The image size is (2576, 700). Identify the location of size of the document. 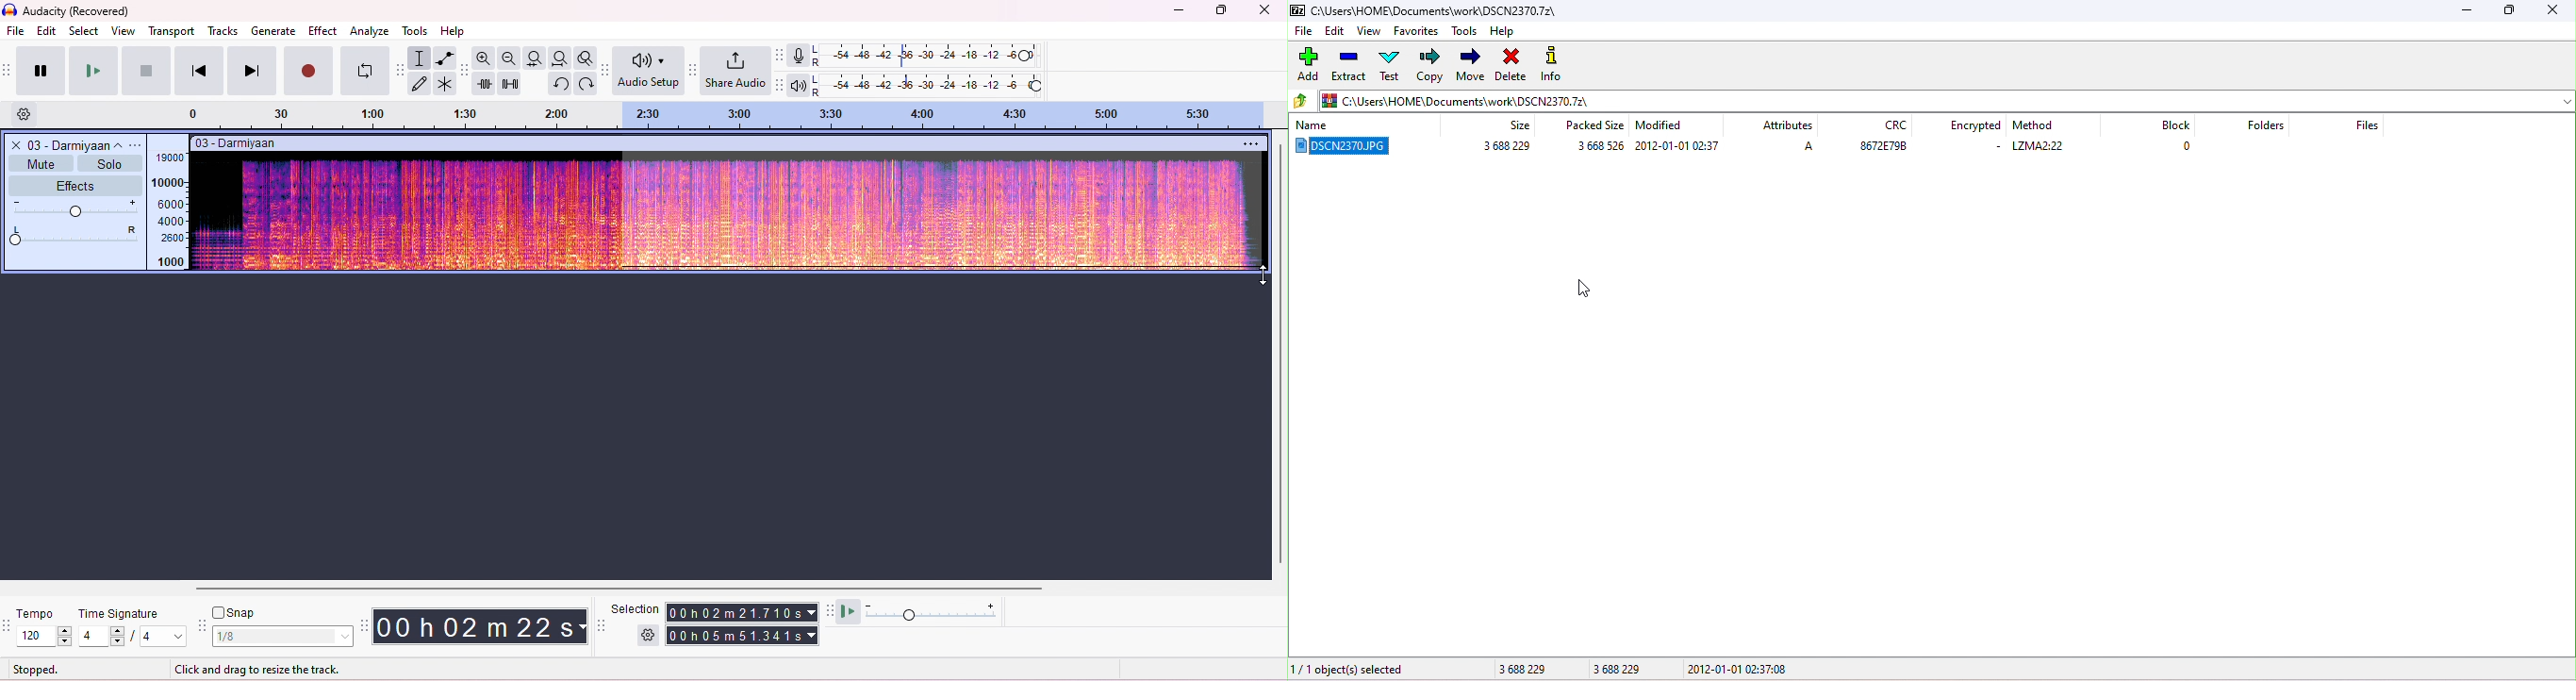
(1502, 148).